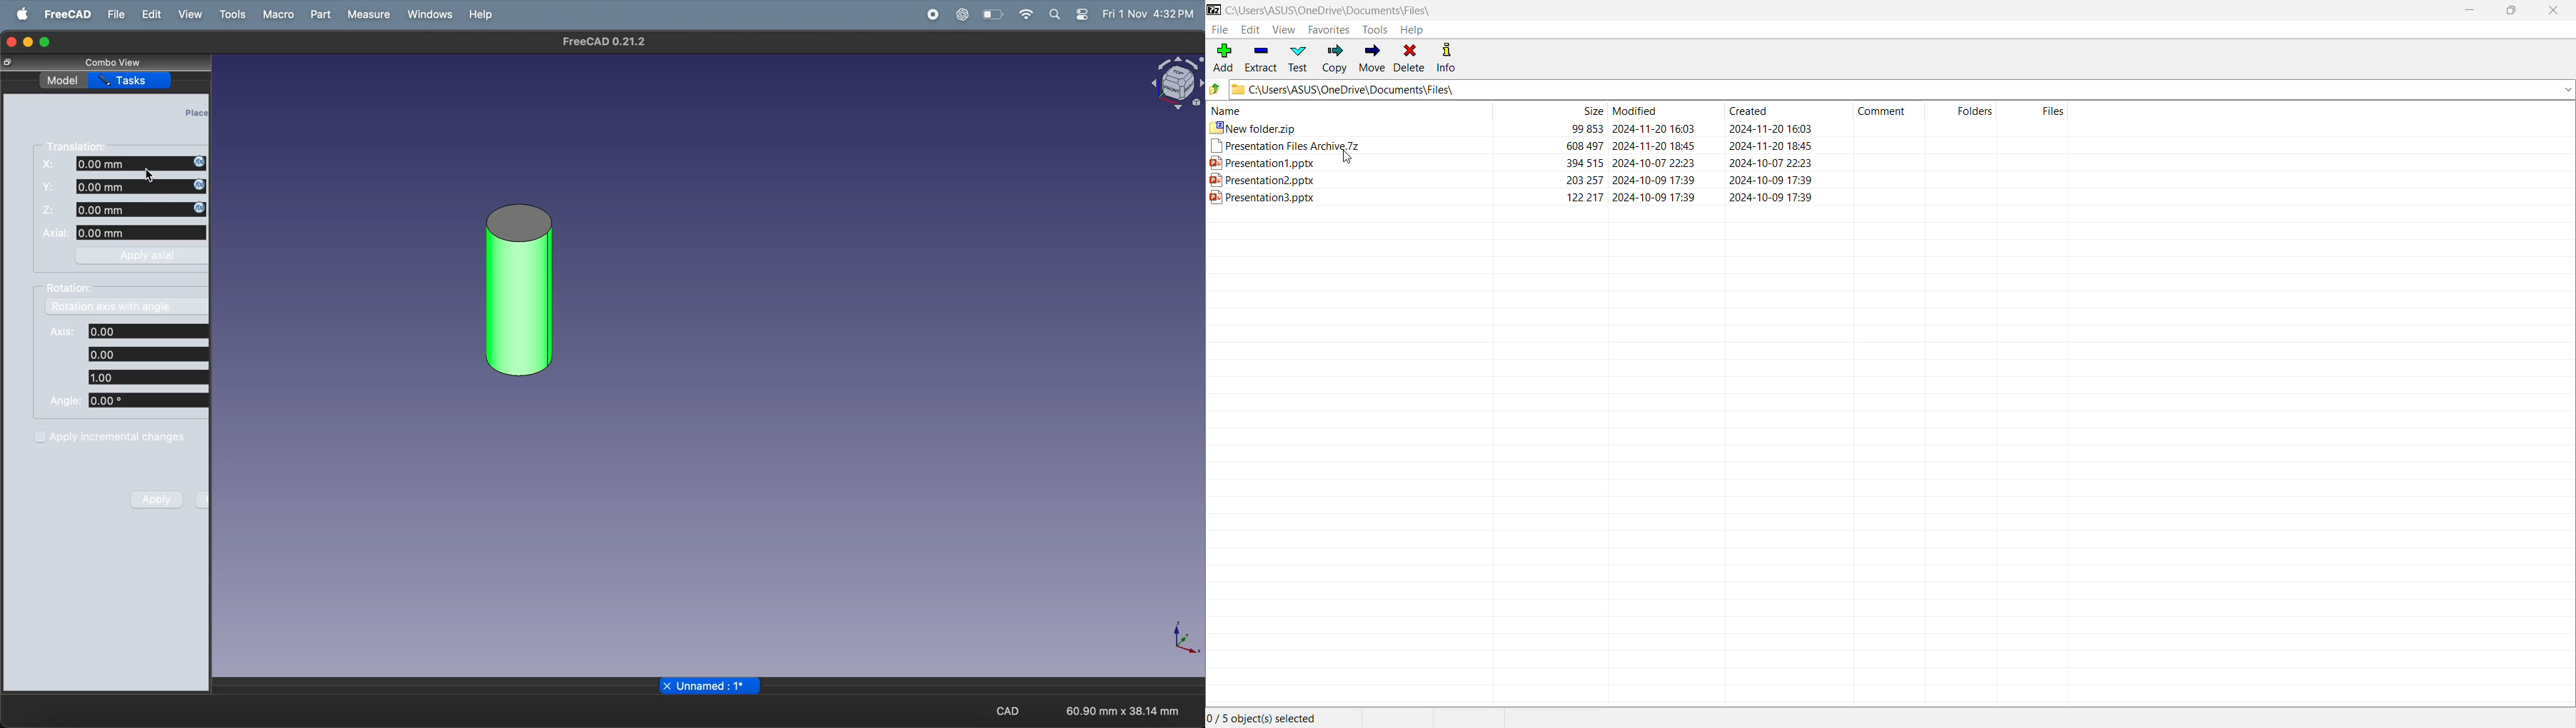 Image resolution: width=2576 pixels, height=728 pixels. Describe the element at coordinates (74, 290) in the screenshot. I see `rotation` at that location.